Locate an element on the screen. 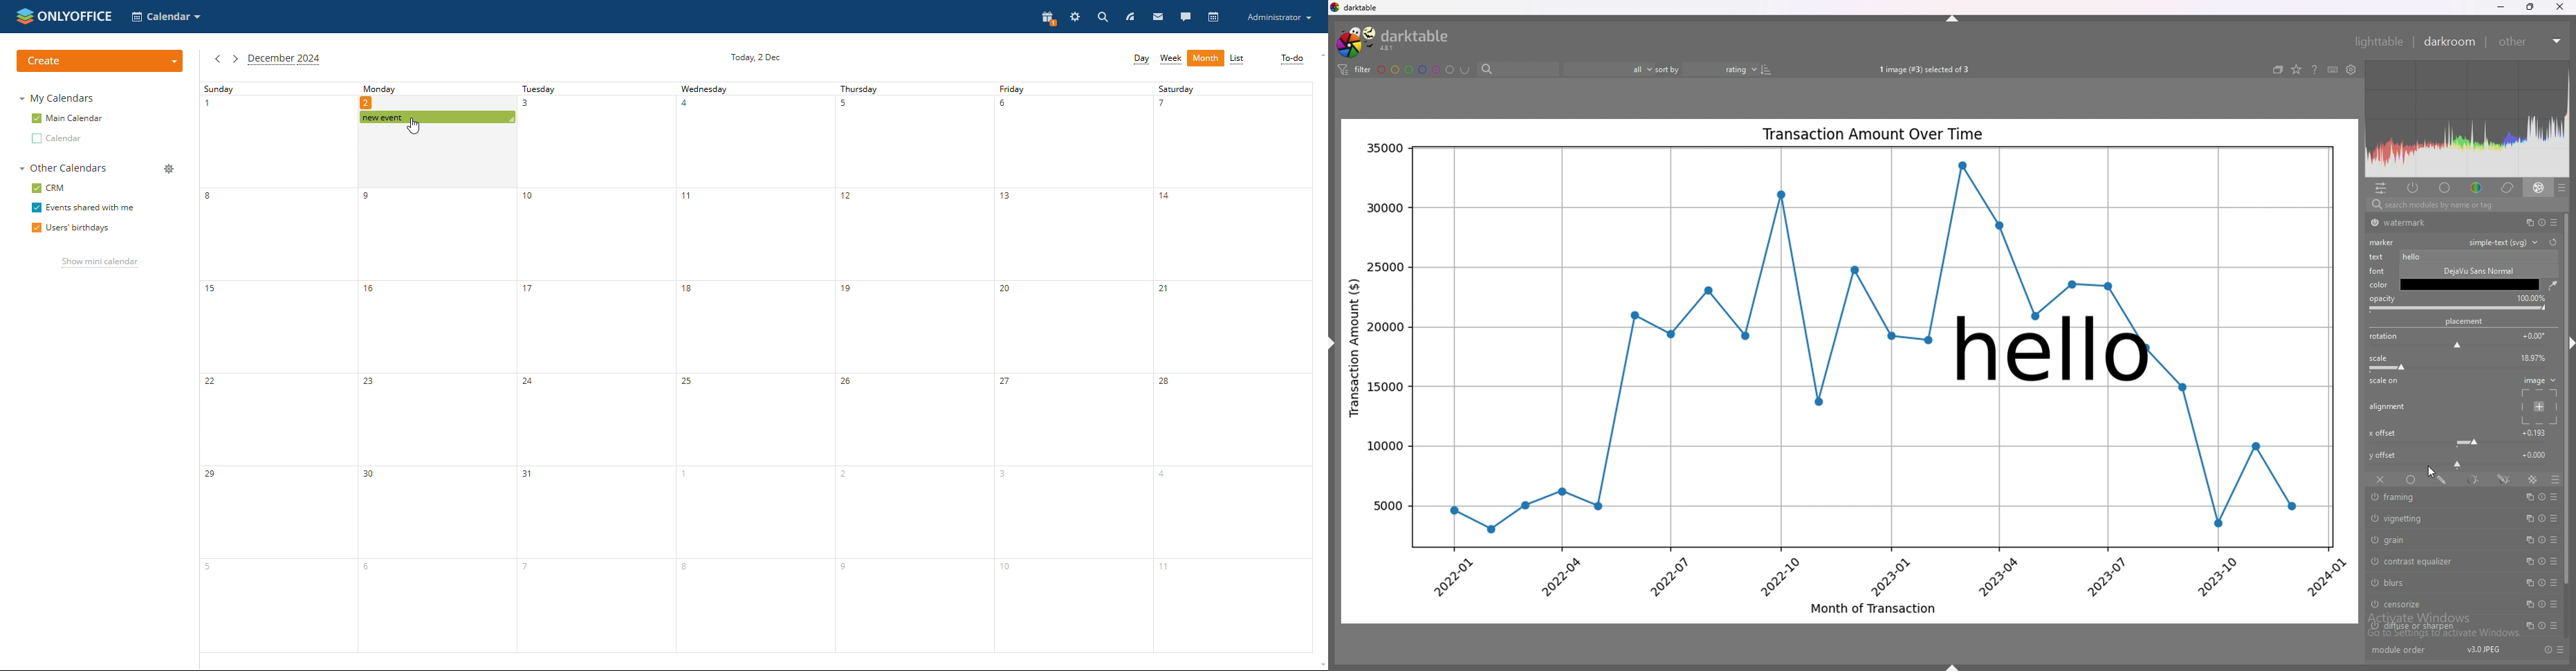 The image size is (2576, 672). presets is located at coordinates (2555, 540).